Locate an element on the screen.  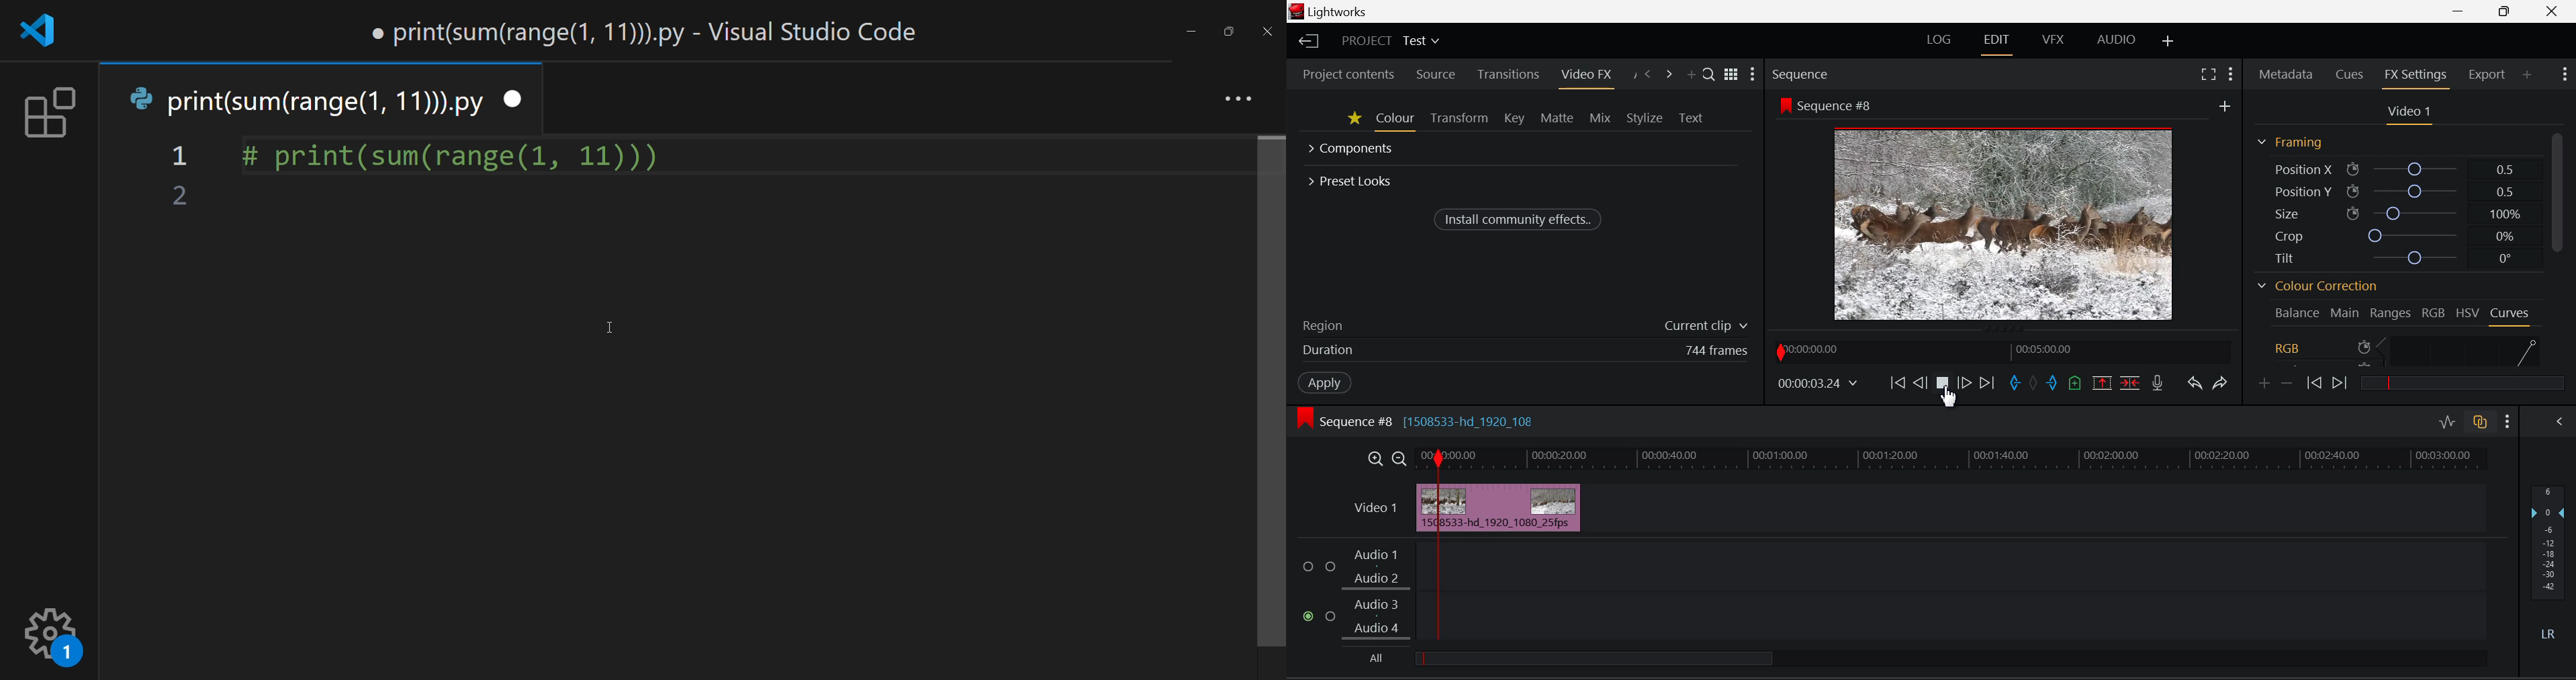
Lightworks is located at coordinates (1341, 11).